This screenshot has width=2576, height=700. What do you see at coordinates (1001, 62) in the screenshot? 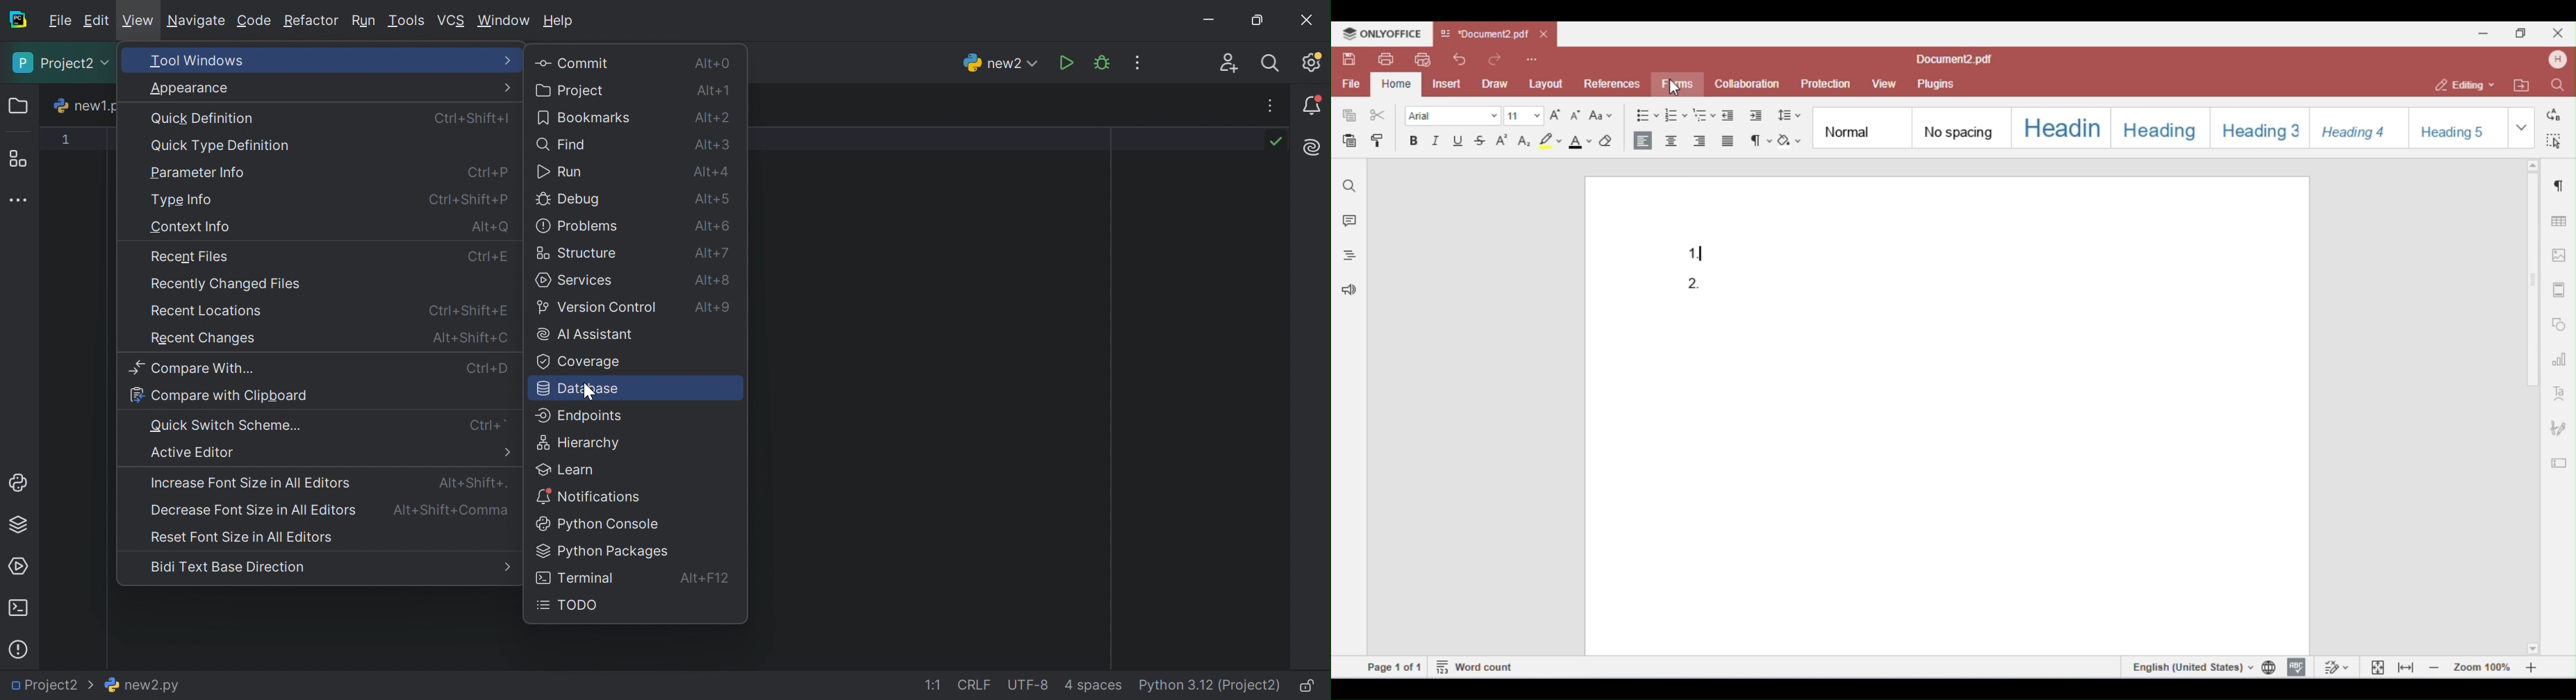
I see `new2` at bounding box center [1001, 62].